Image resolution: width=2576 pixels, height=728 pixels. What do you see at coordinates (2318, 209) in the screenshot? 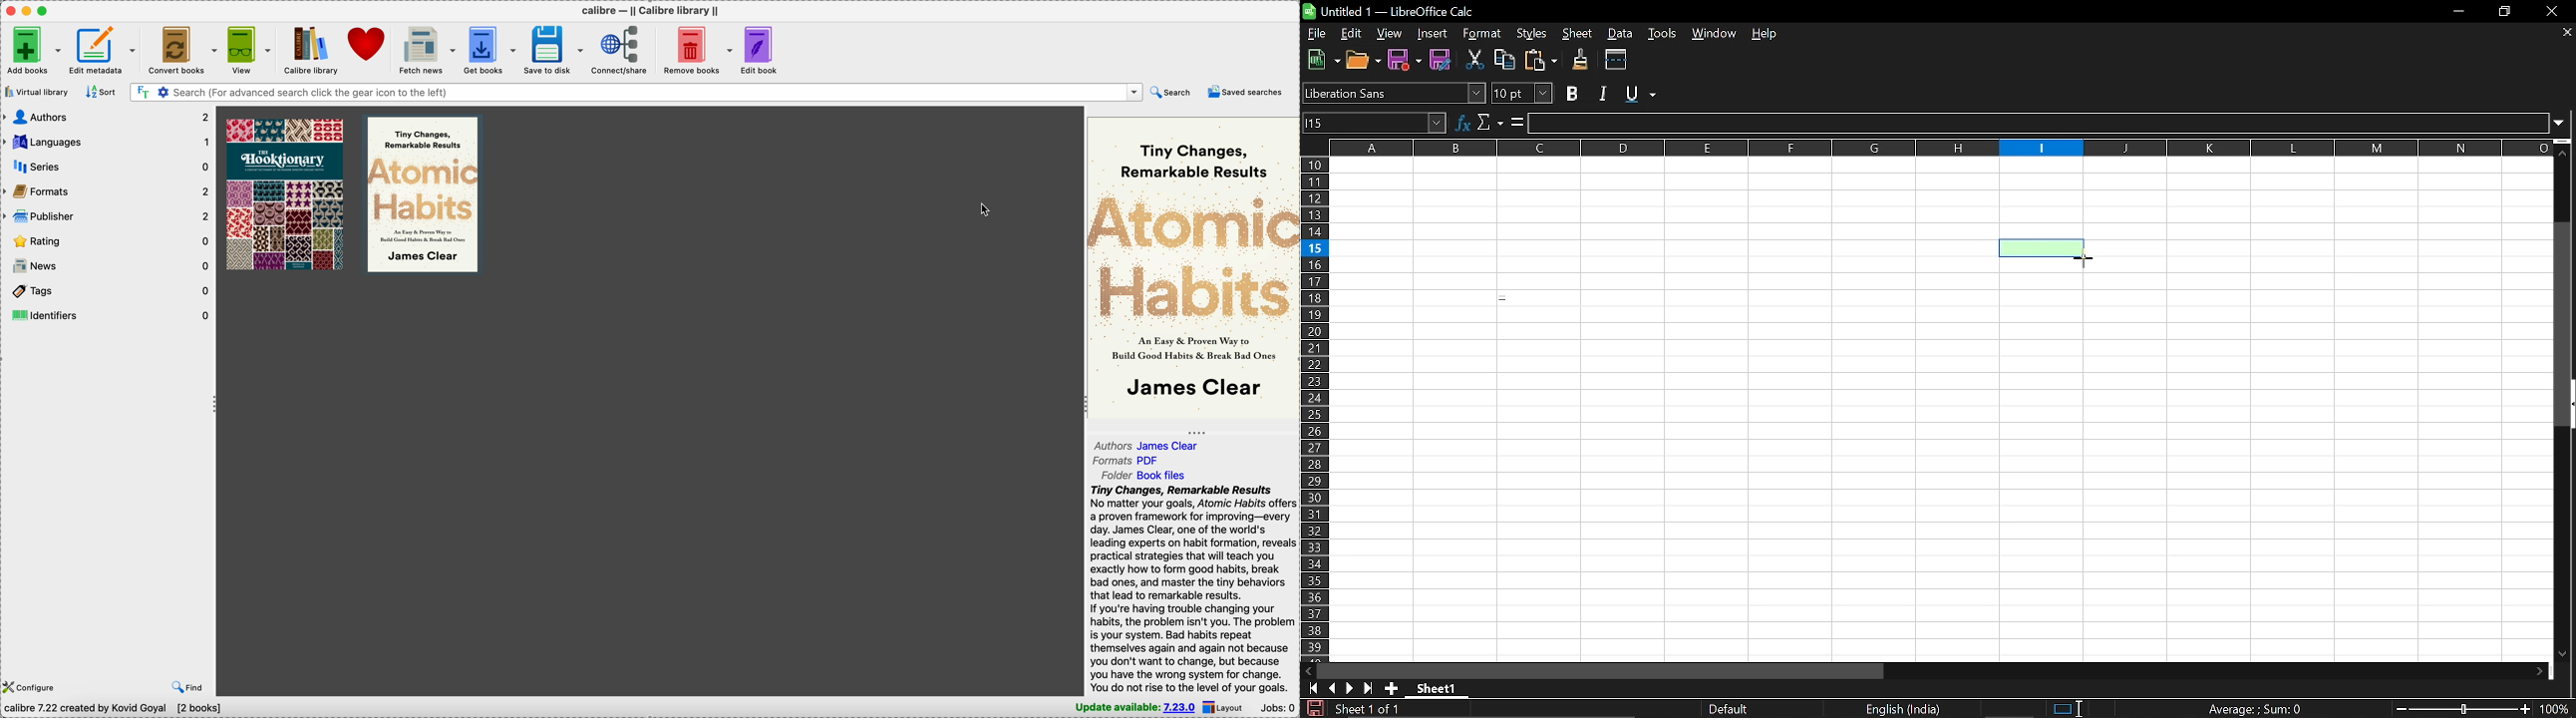
I see `Fillable cells` at bounding box center [2318, 209].